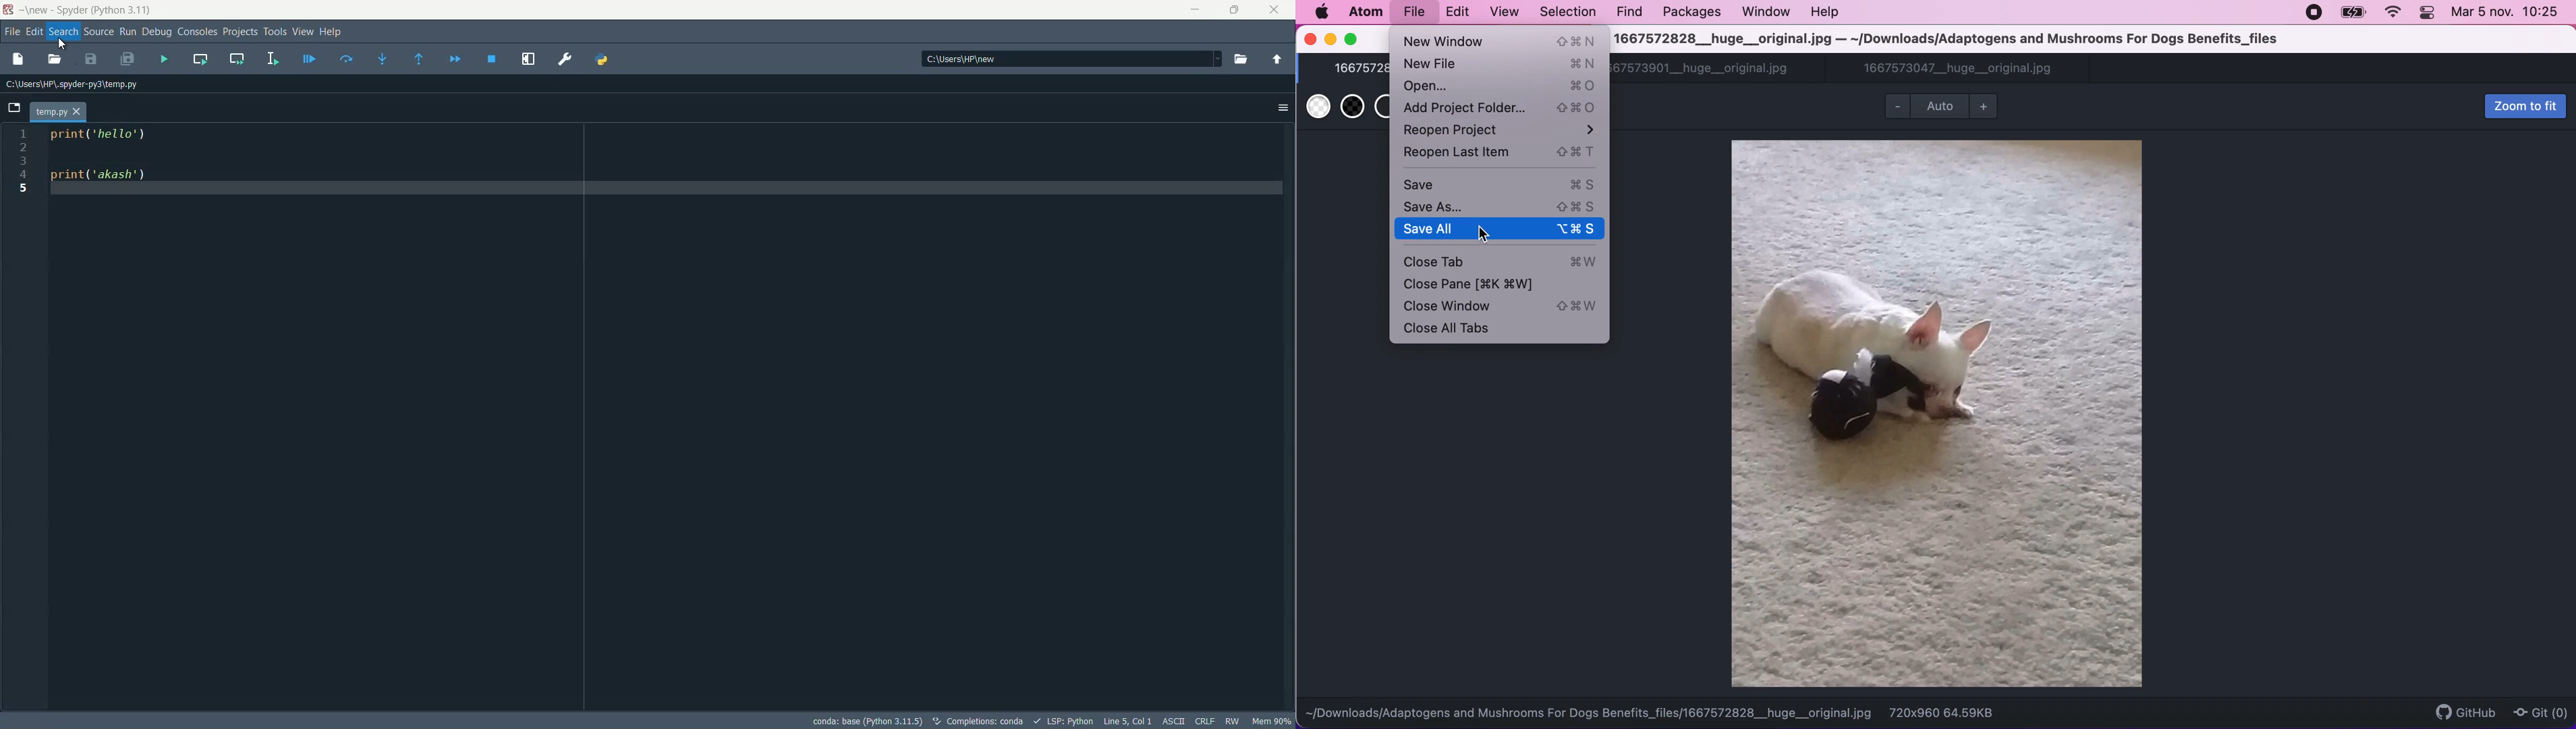 This screenshot has height=756, width=2576. I want to click on window, so click(1765, 12).